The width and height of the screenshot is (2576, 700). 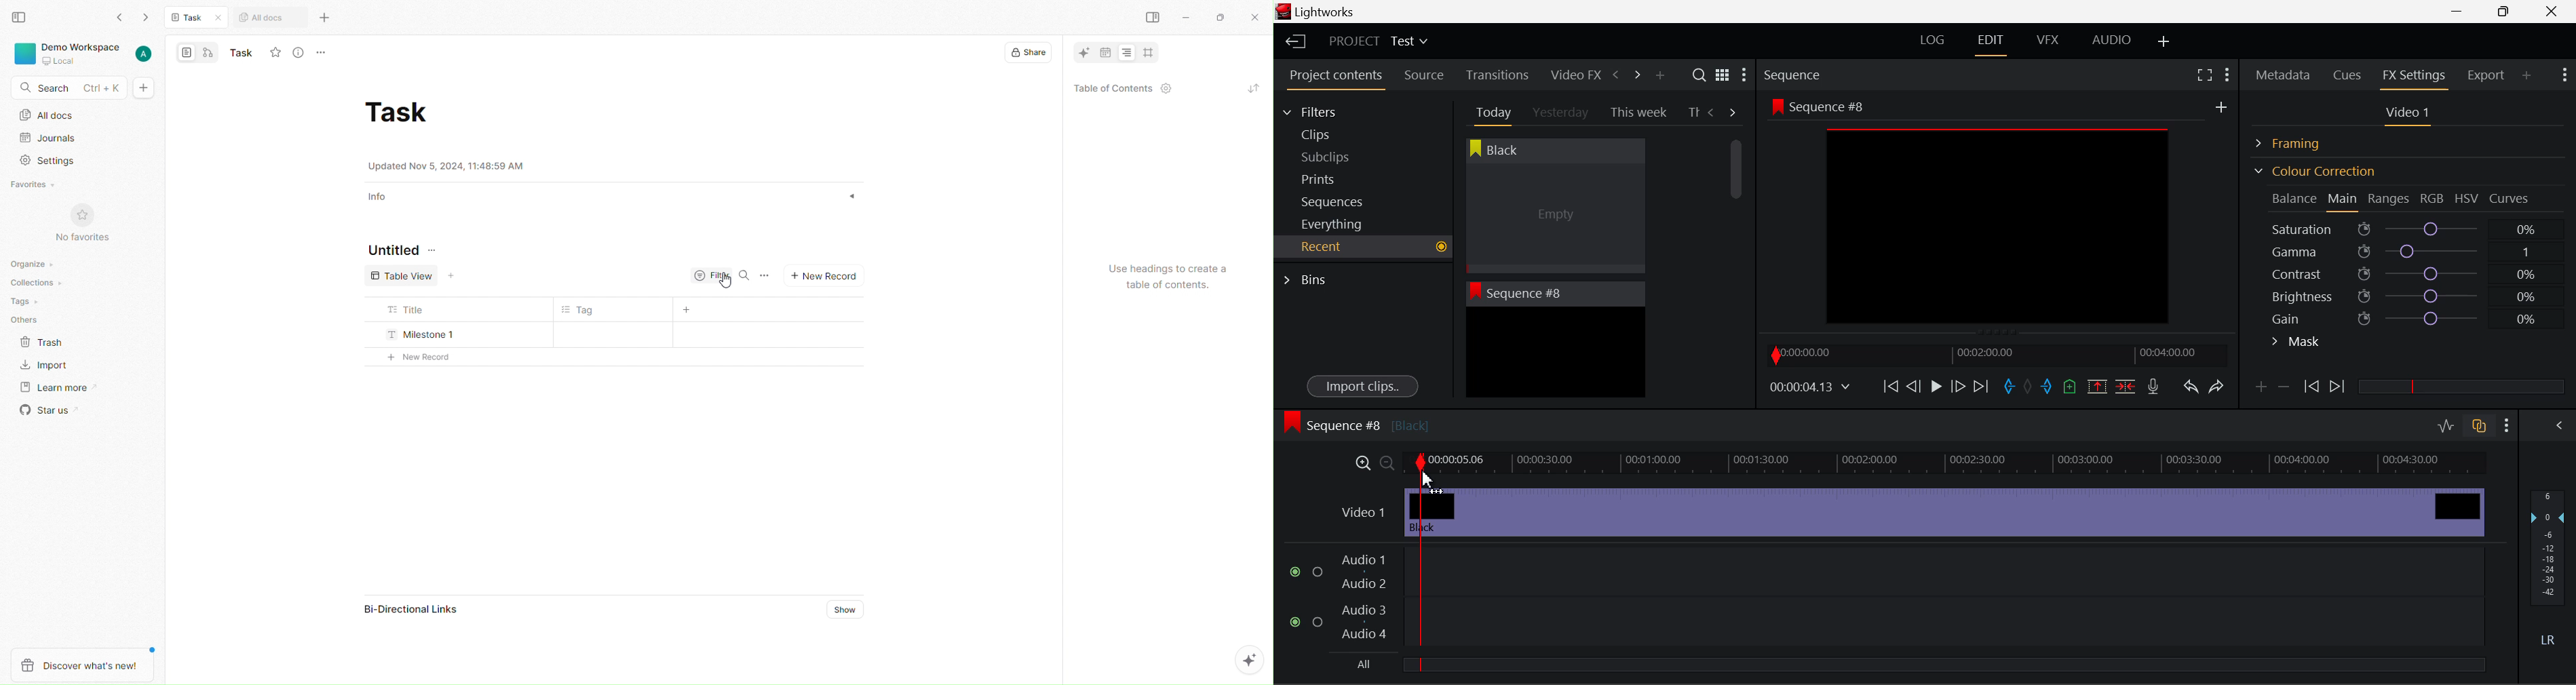 What do you see at coordinates (2314, 171) in the screenshot?
I see `Colour Correction` at bounding box center [2314, 171].